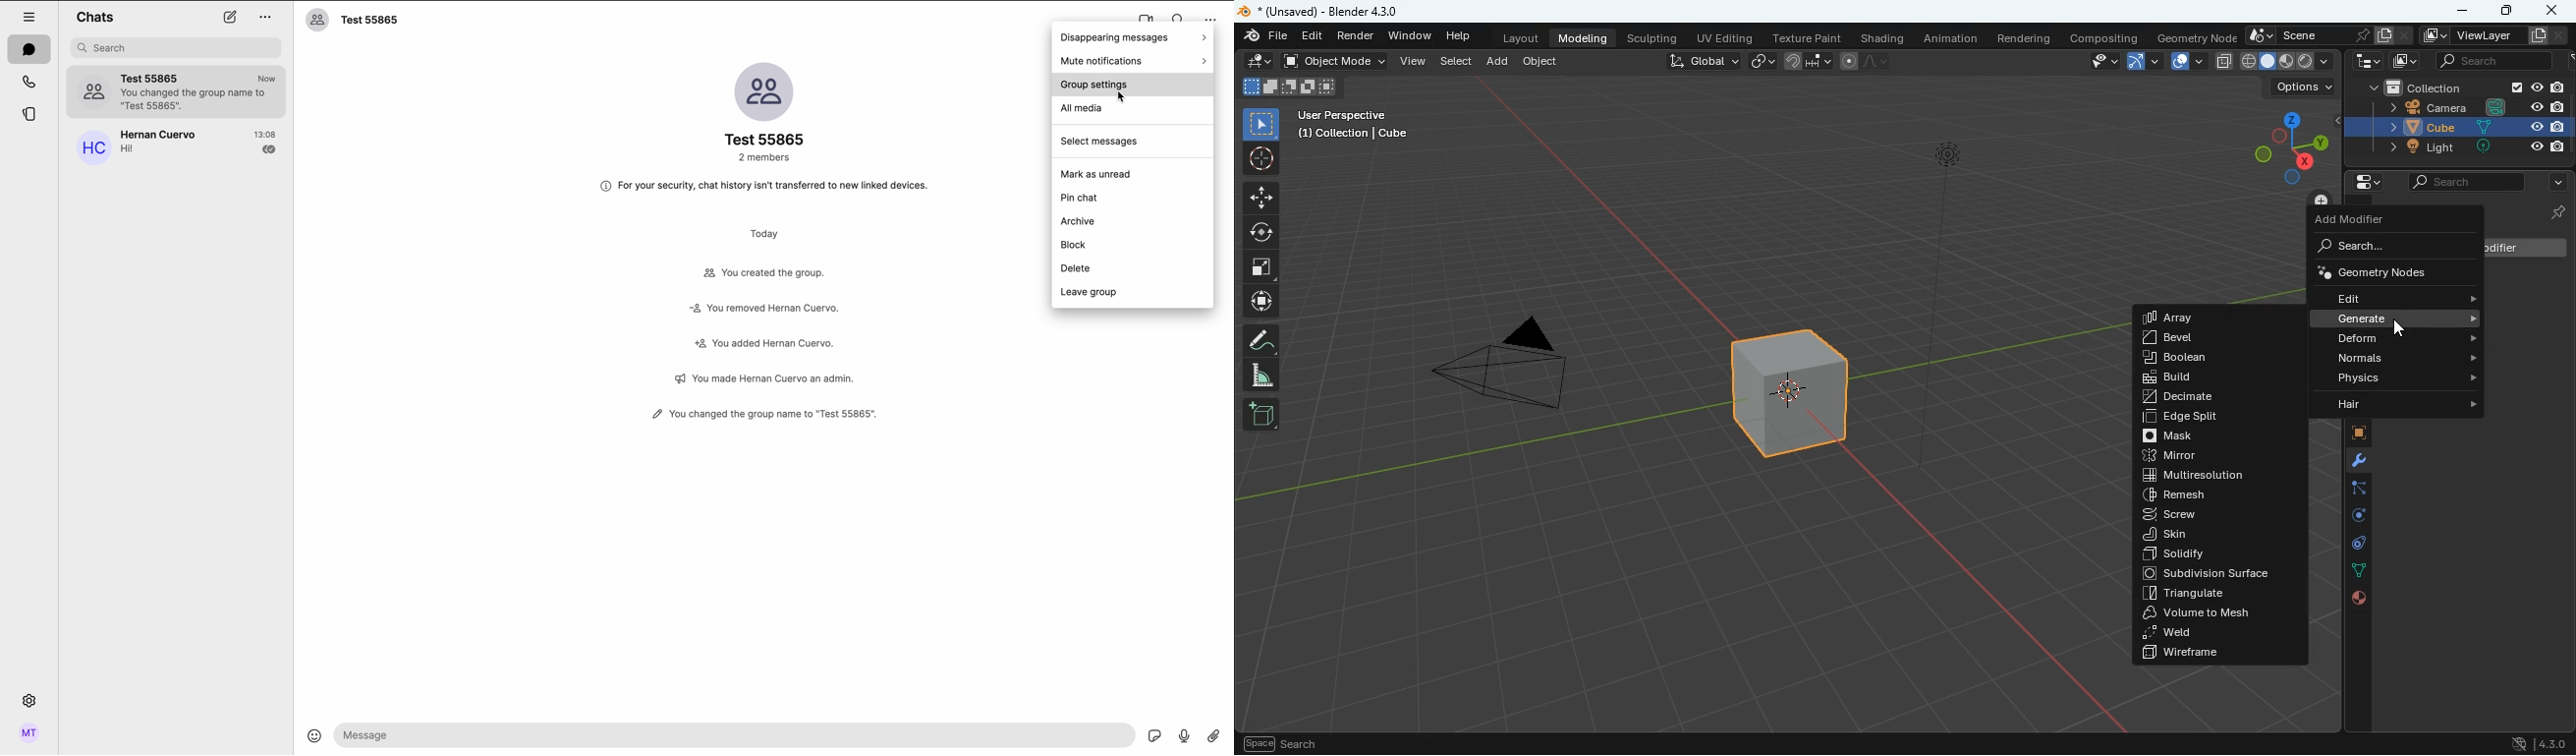  Describe the element at coordinates (2218, 554) in the screenshot. I see `solidify` at that location.